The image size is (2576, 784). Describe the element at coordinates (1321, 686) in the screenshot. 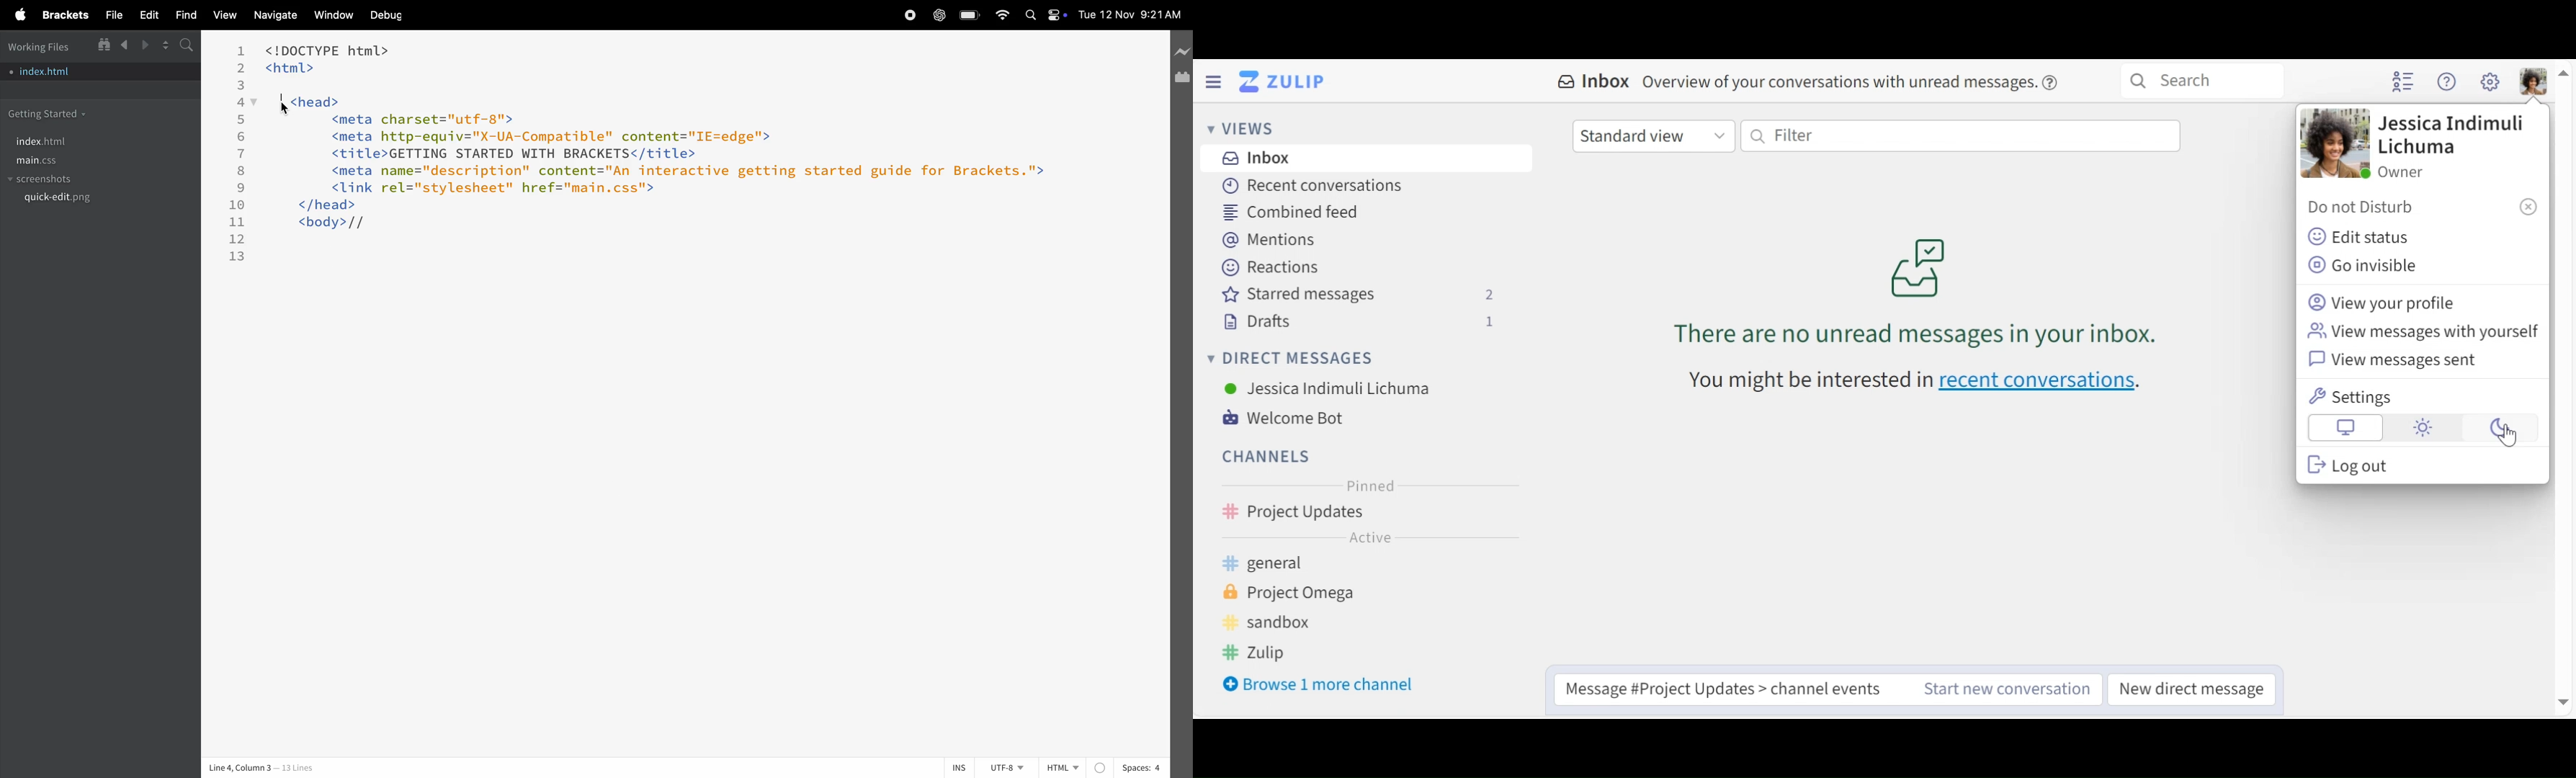

I see `Browse 1 more channel` at that location.